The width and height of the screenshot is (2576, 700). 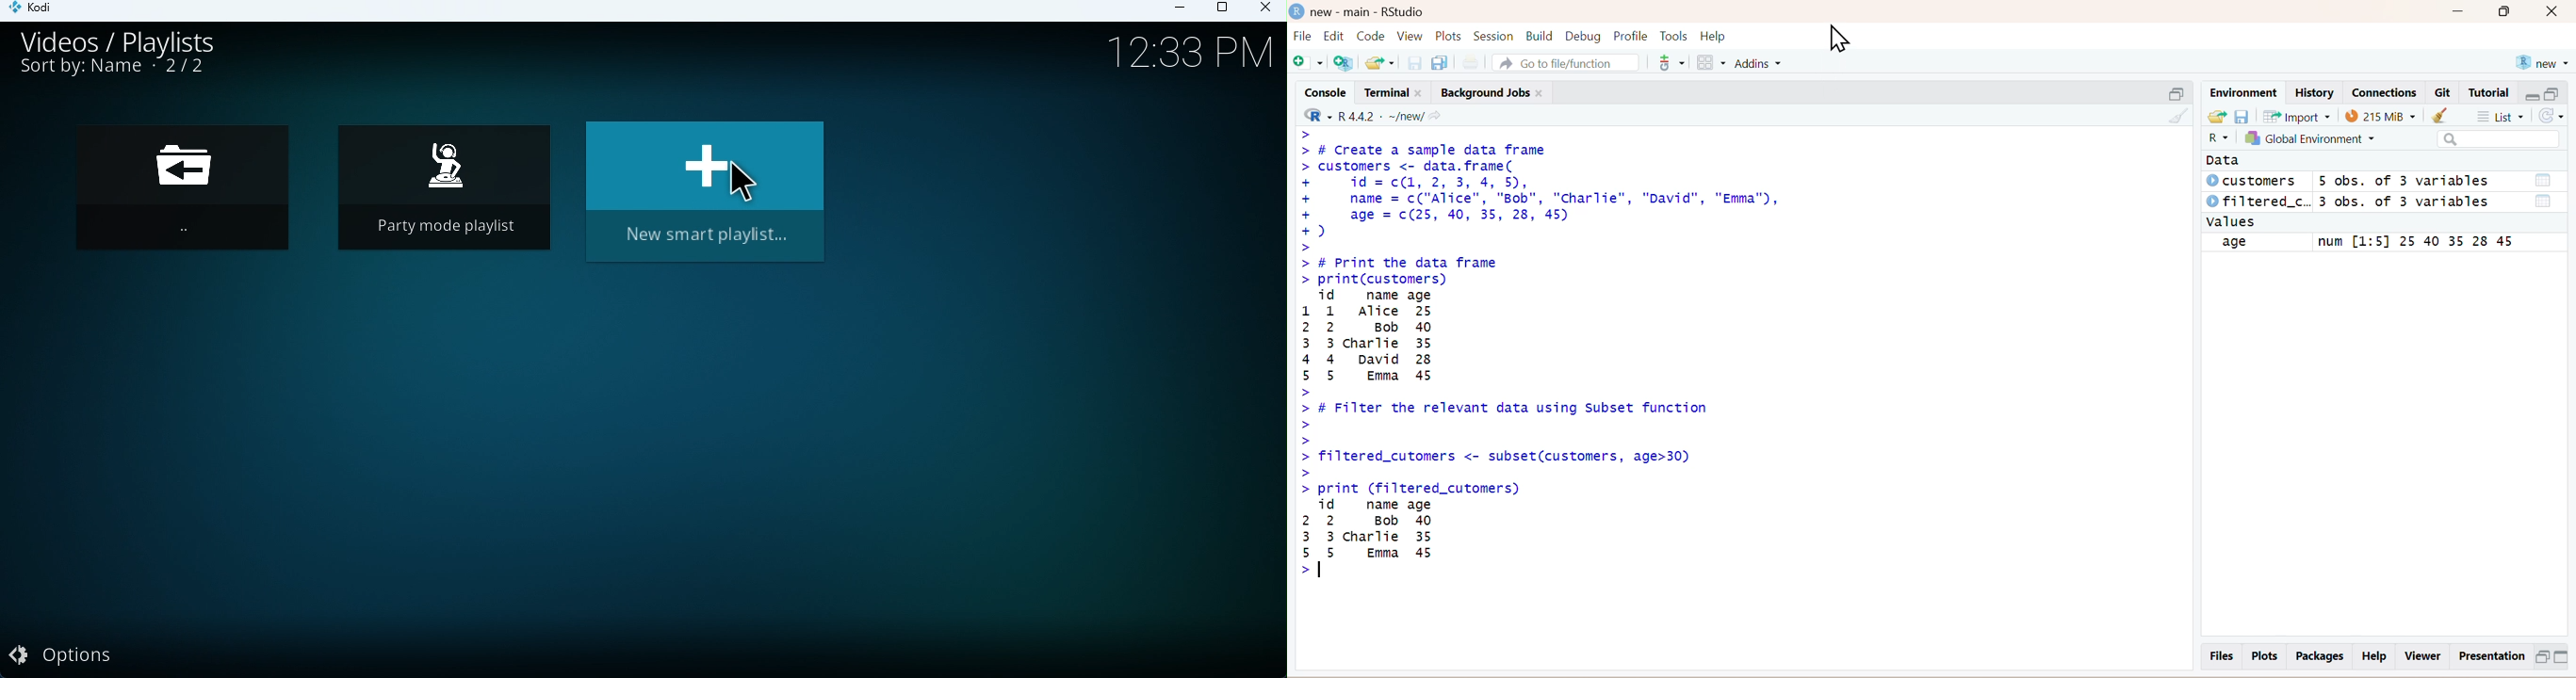 I want to click on Packages, so click(x=2318, y=656).